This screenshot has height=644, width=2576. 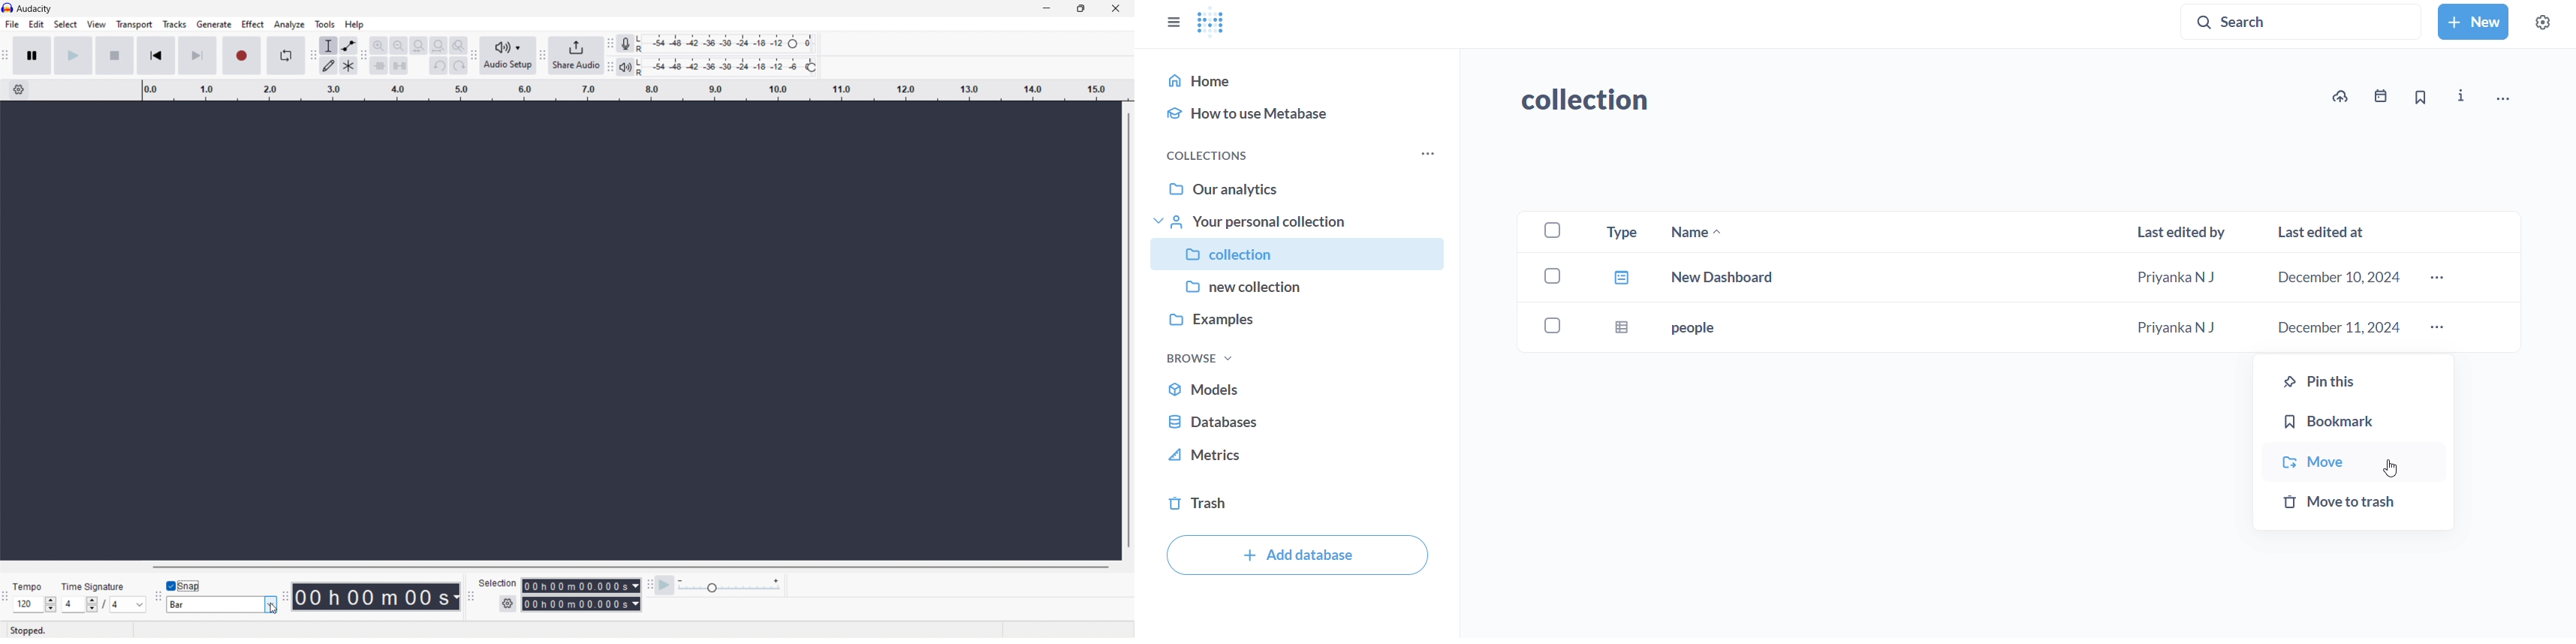 What do you see at coordinates (175, 25) in the screenshot?
I see `tracks` at bounding box center [175, 25].